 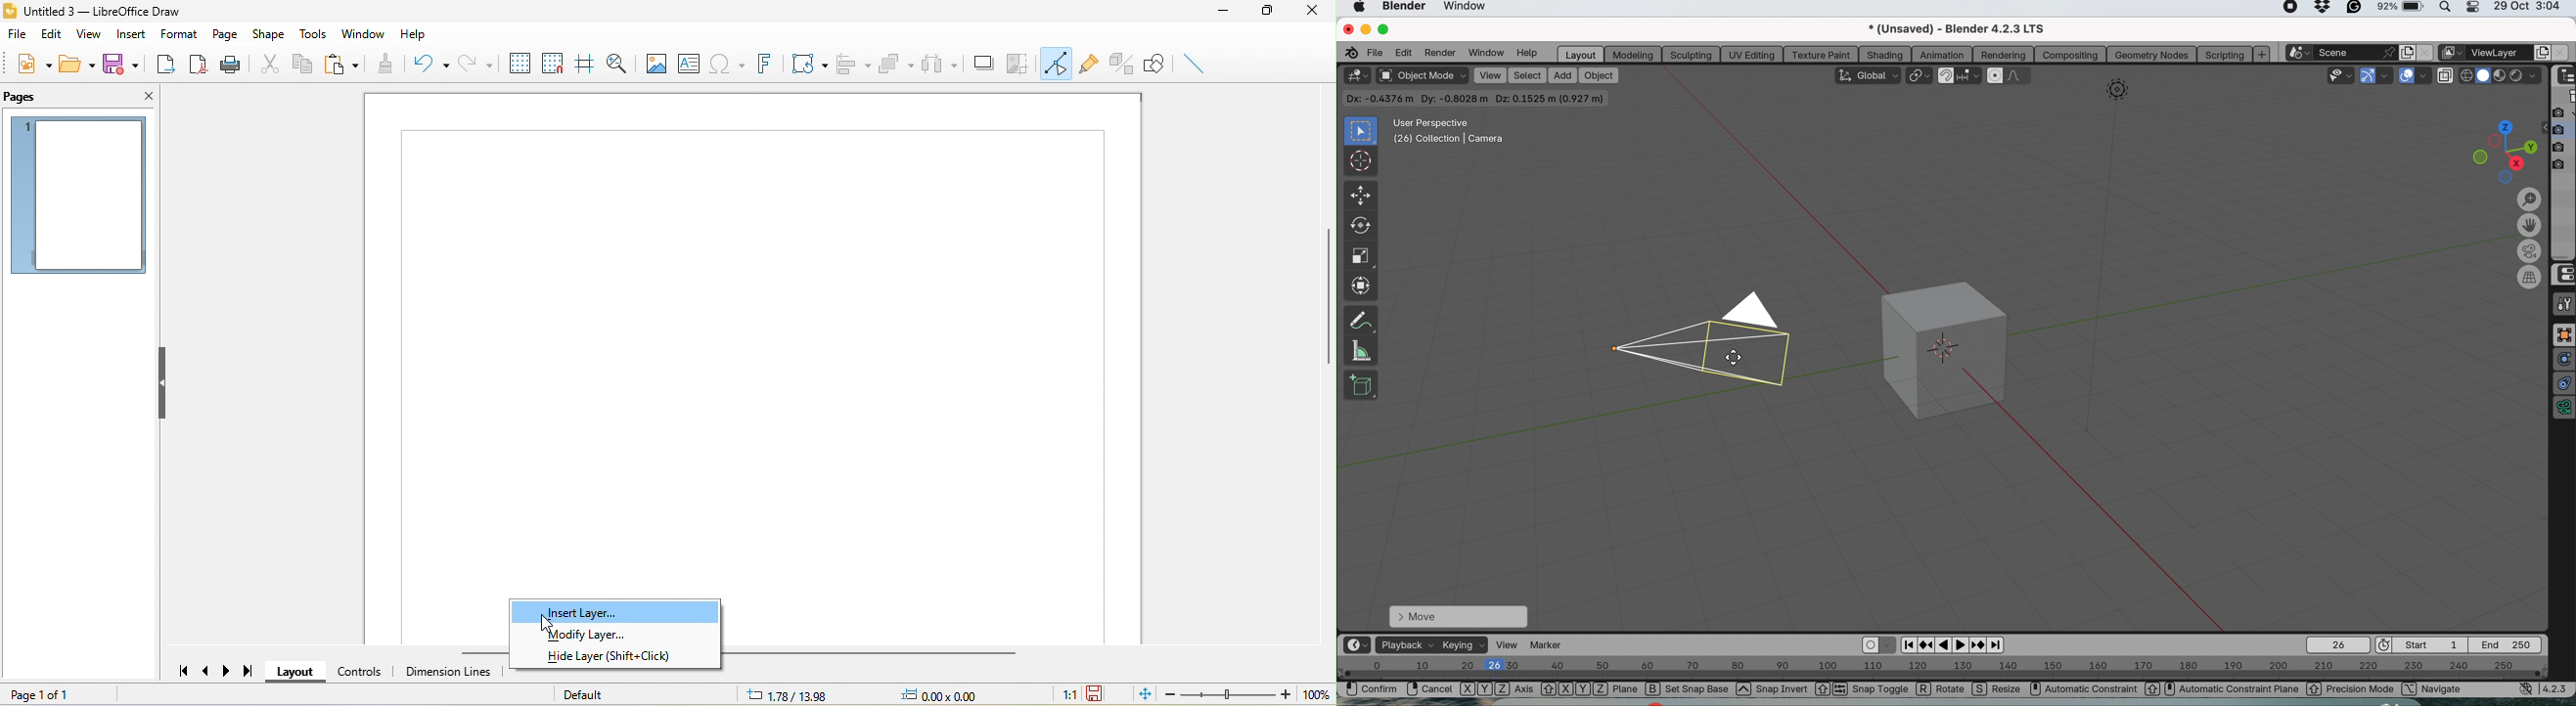 What do you see at coordinates (143, 98) in the screenshot?
I see `close` at bounding box center [143, 98].